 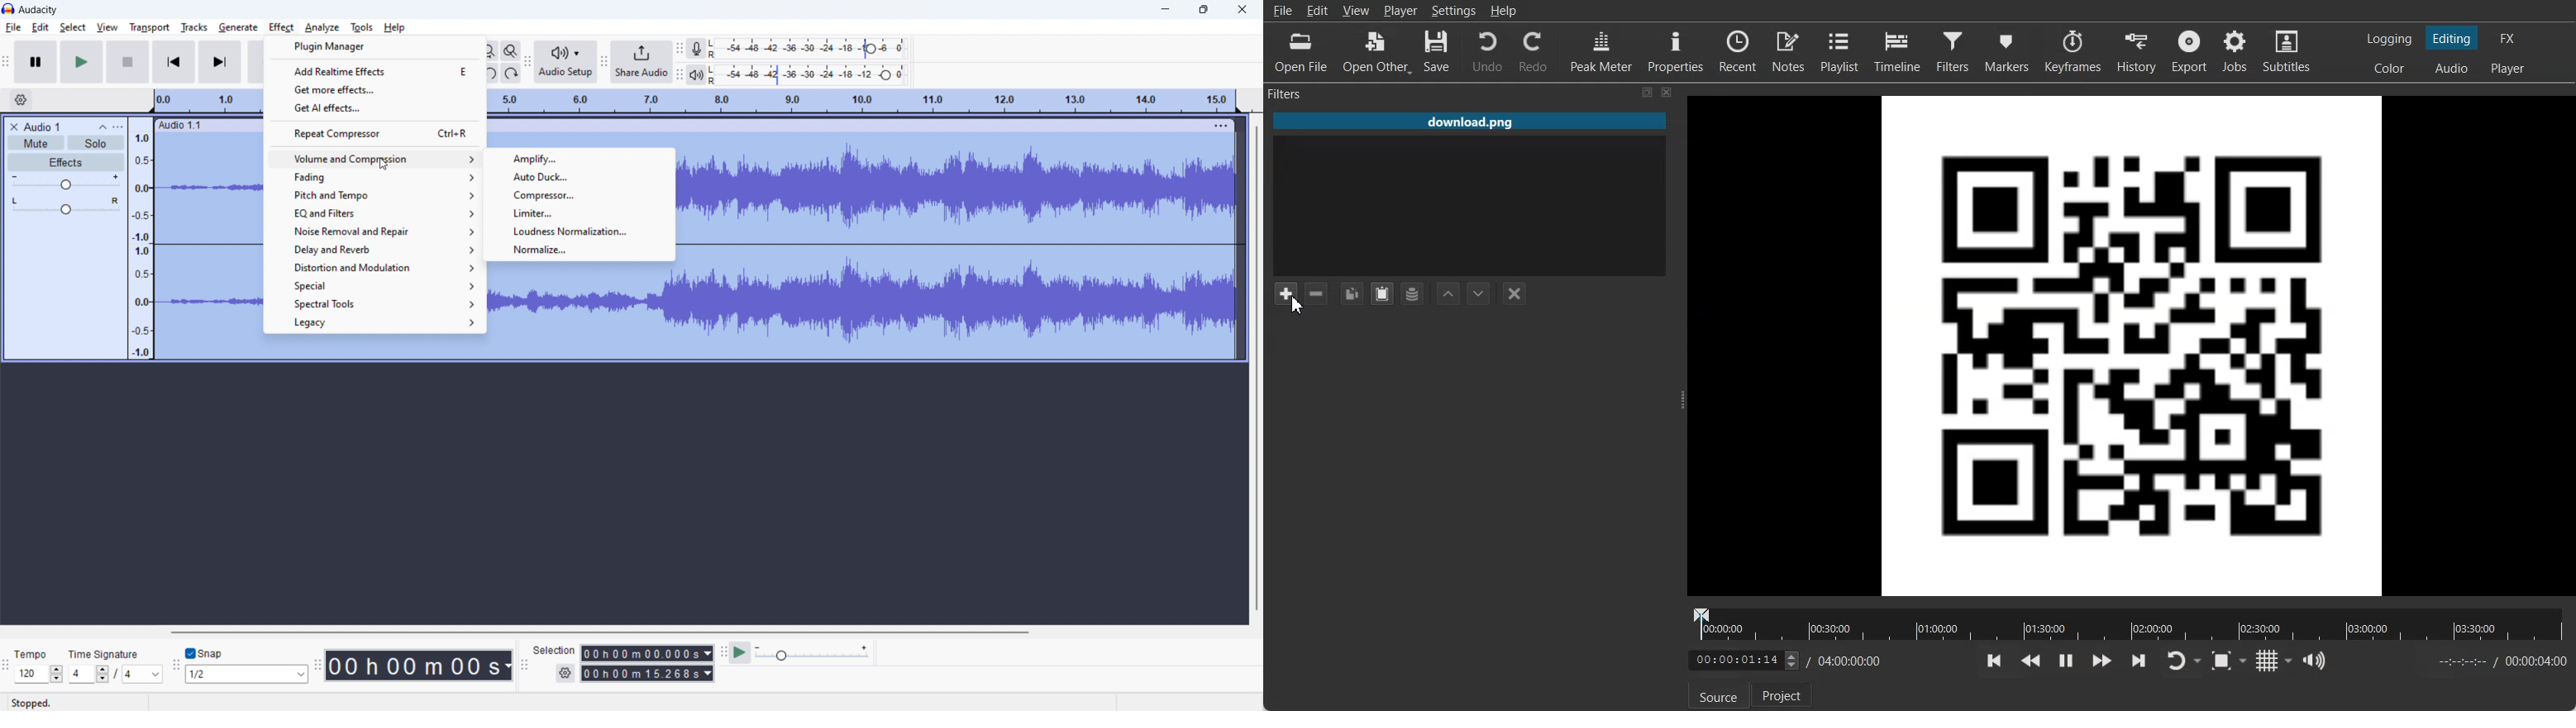 I want to click on stop, so click(x=128, y=62).